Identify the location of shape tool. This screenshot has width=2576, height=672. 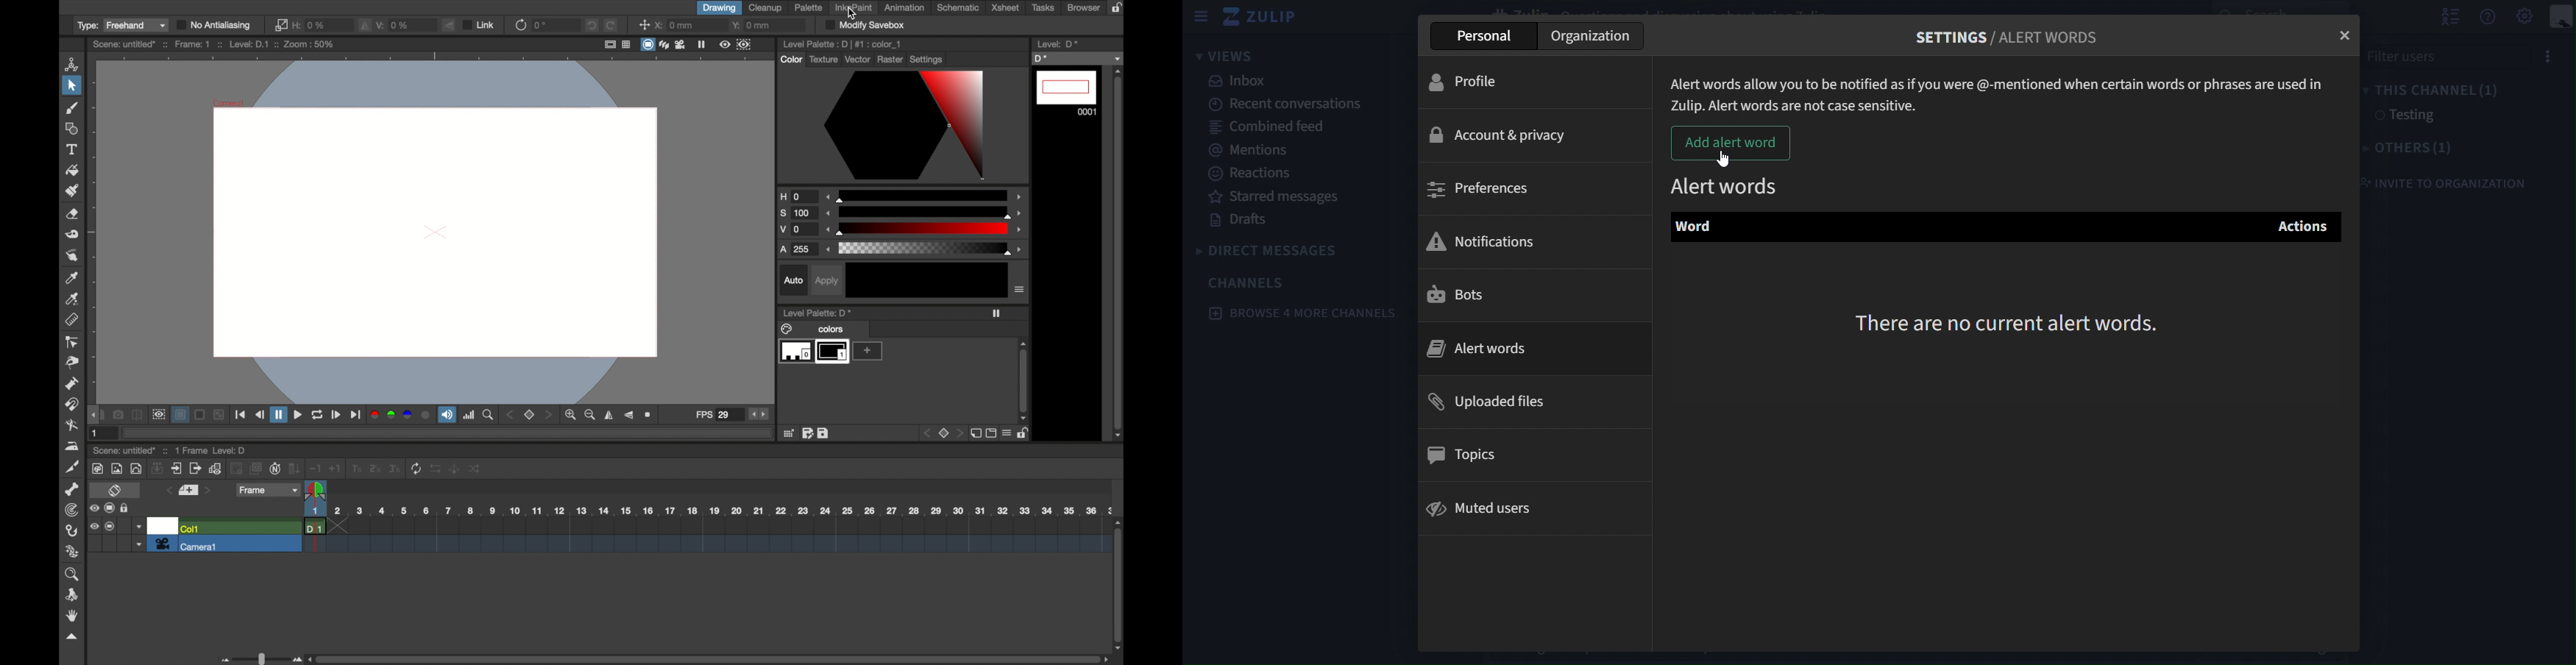
(70, 128).